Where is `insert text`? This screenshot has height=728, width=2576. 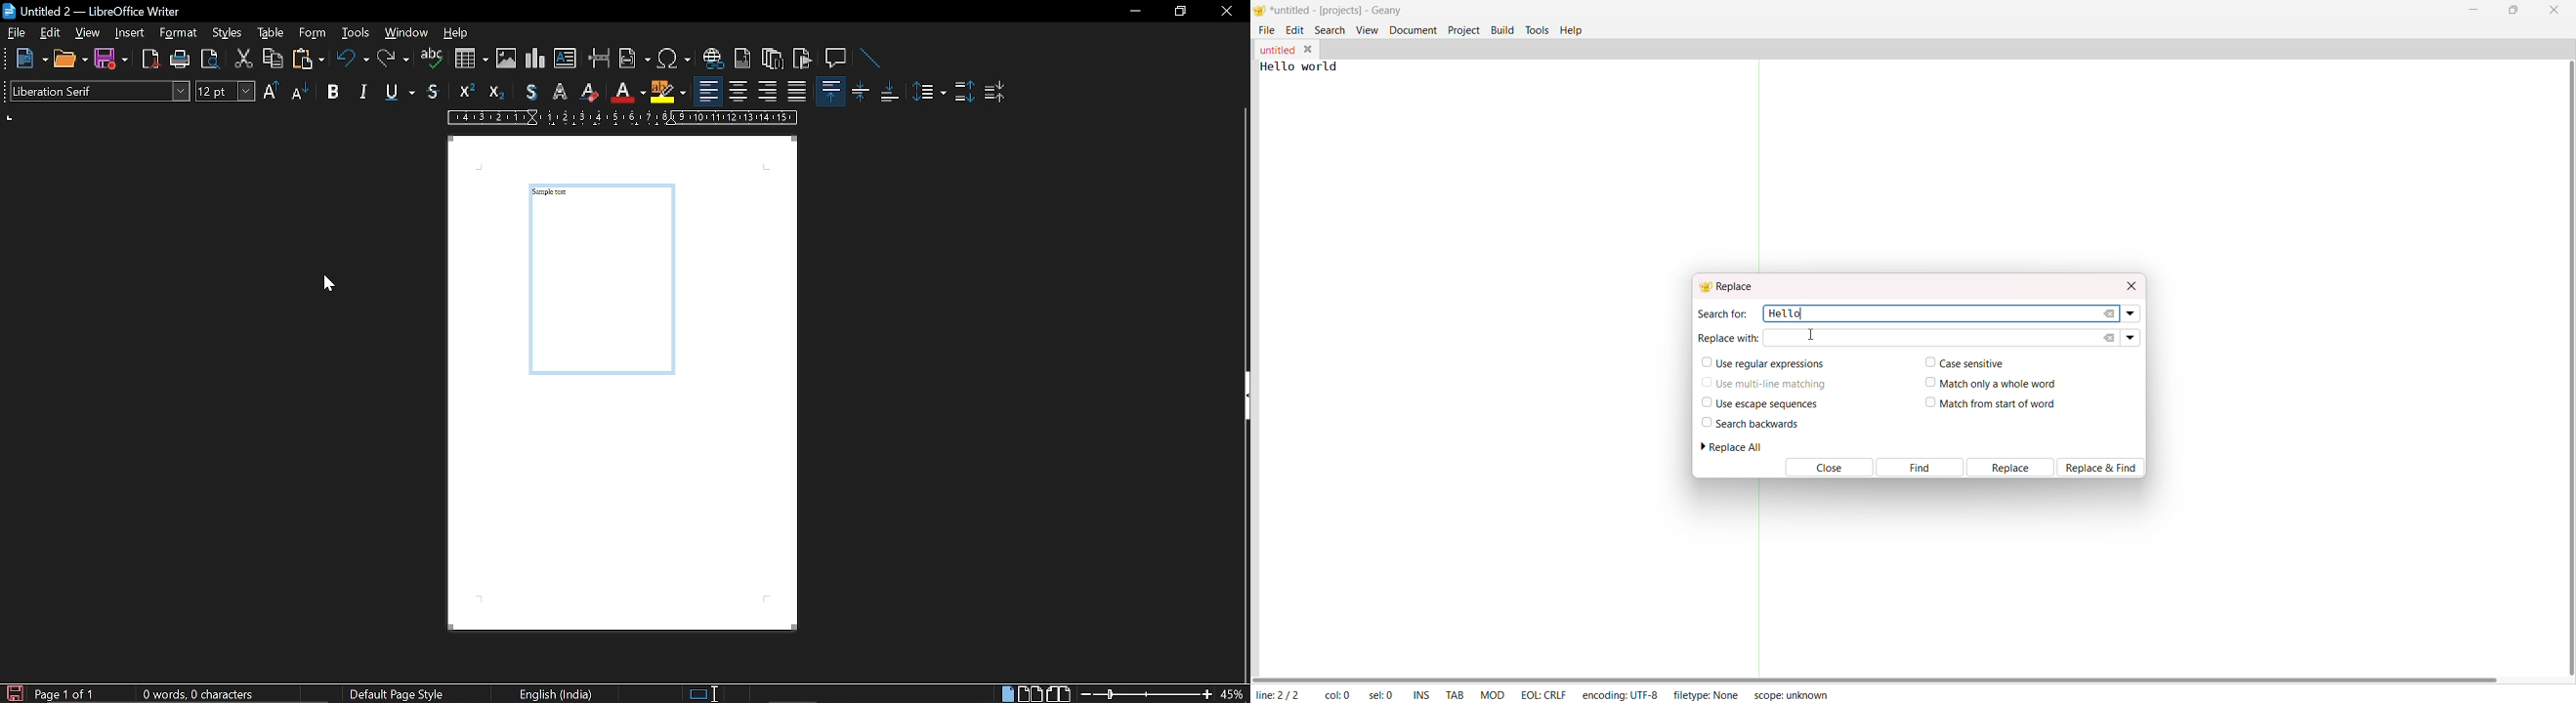 insert text is located at coordinates (565, 59).